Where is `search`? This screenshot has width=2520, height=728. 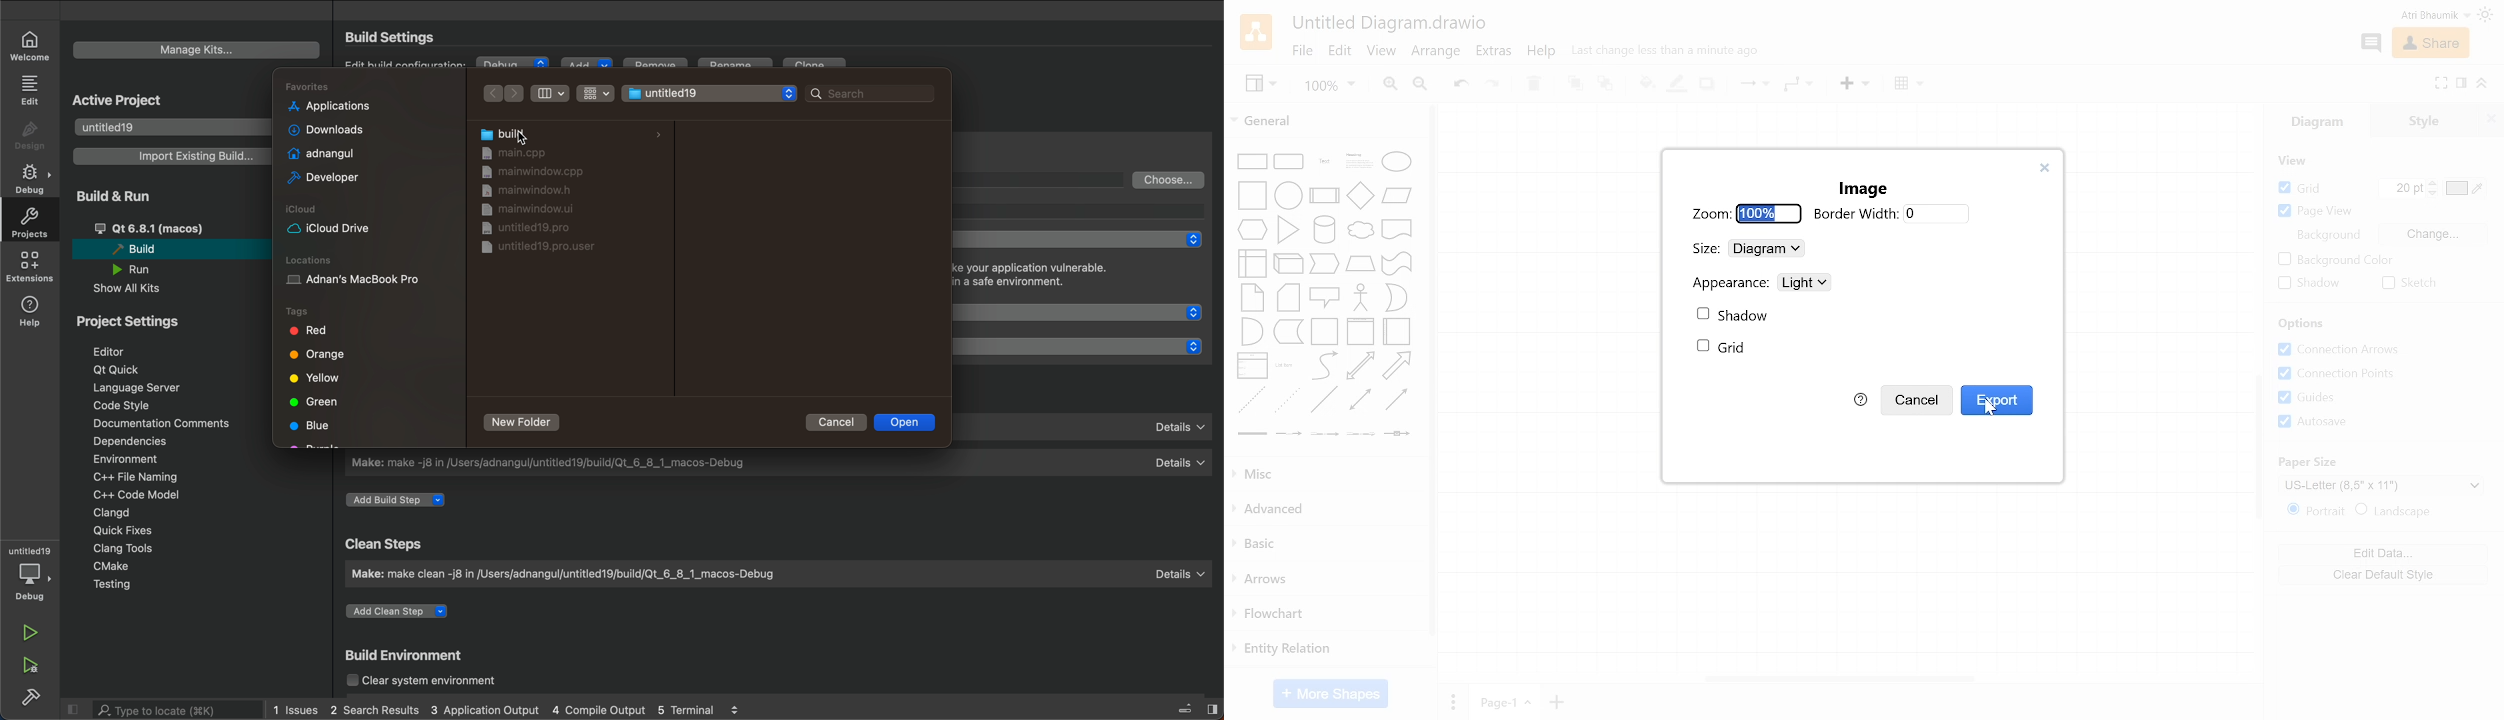
search is located at coordinates (167, 710).